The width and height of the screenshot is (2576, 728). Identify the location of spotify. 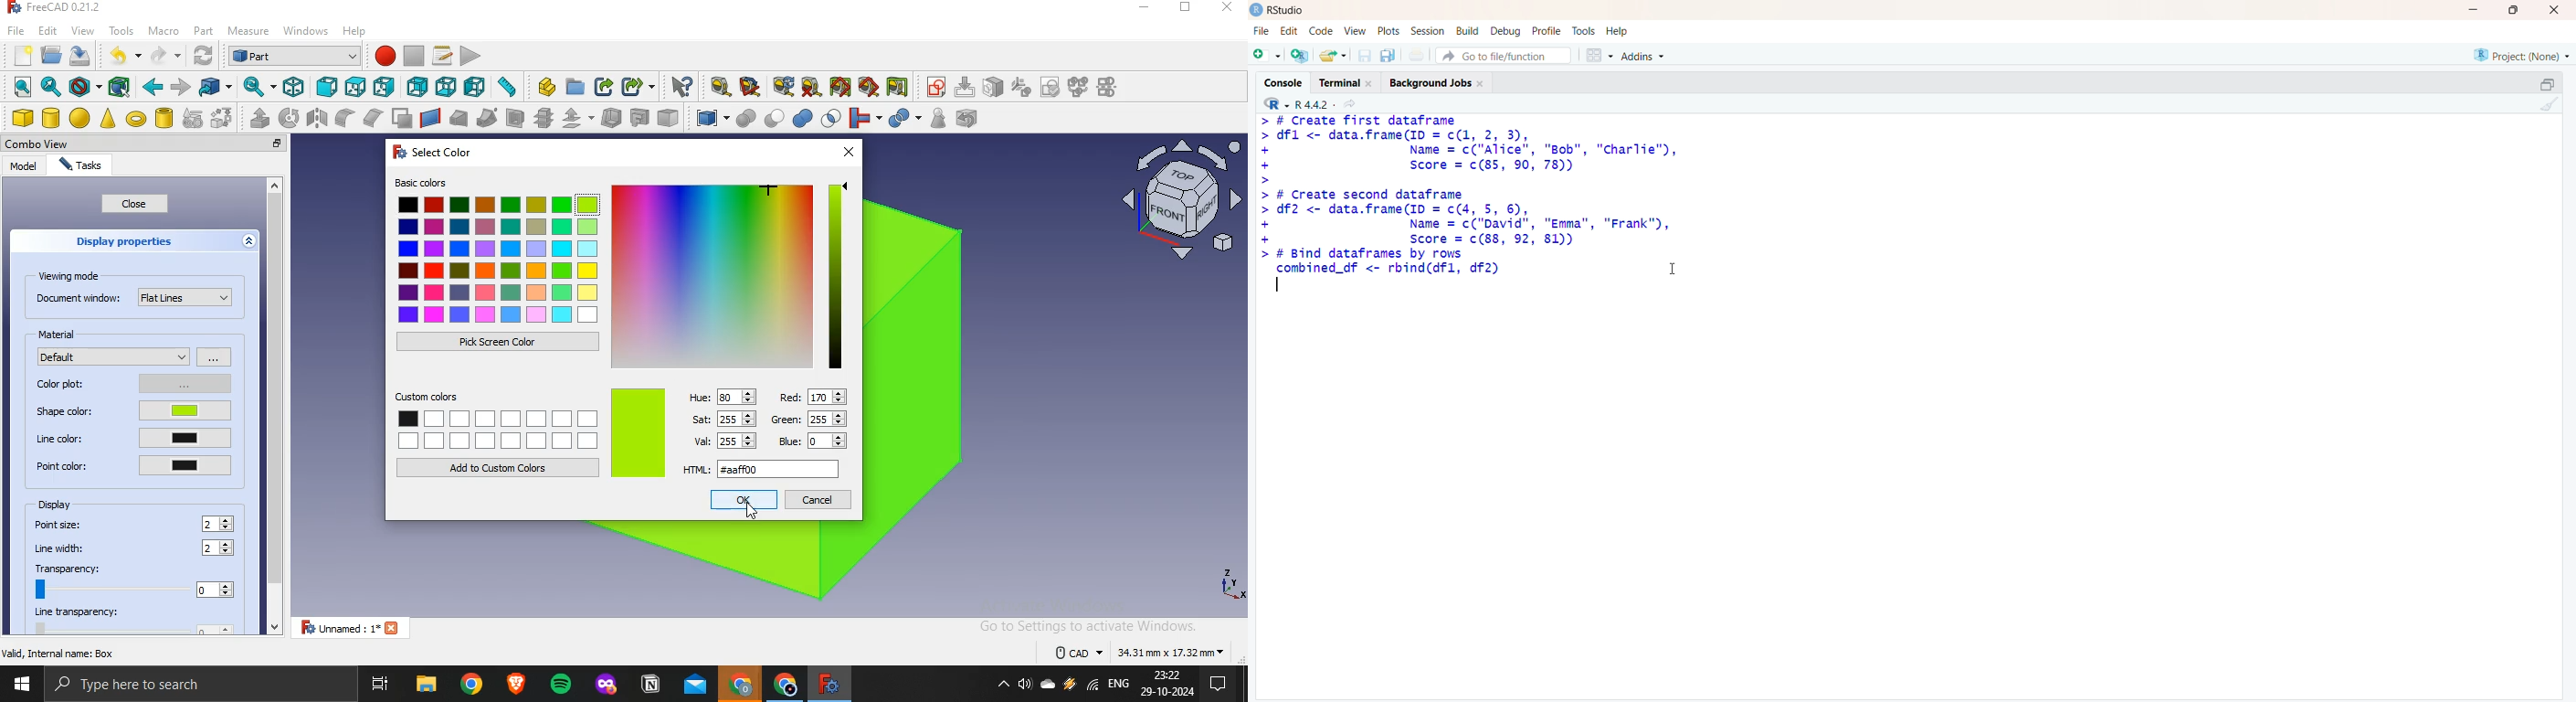
(563, 686).